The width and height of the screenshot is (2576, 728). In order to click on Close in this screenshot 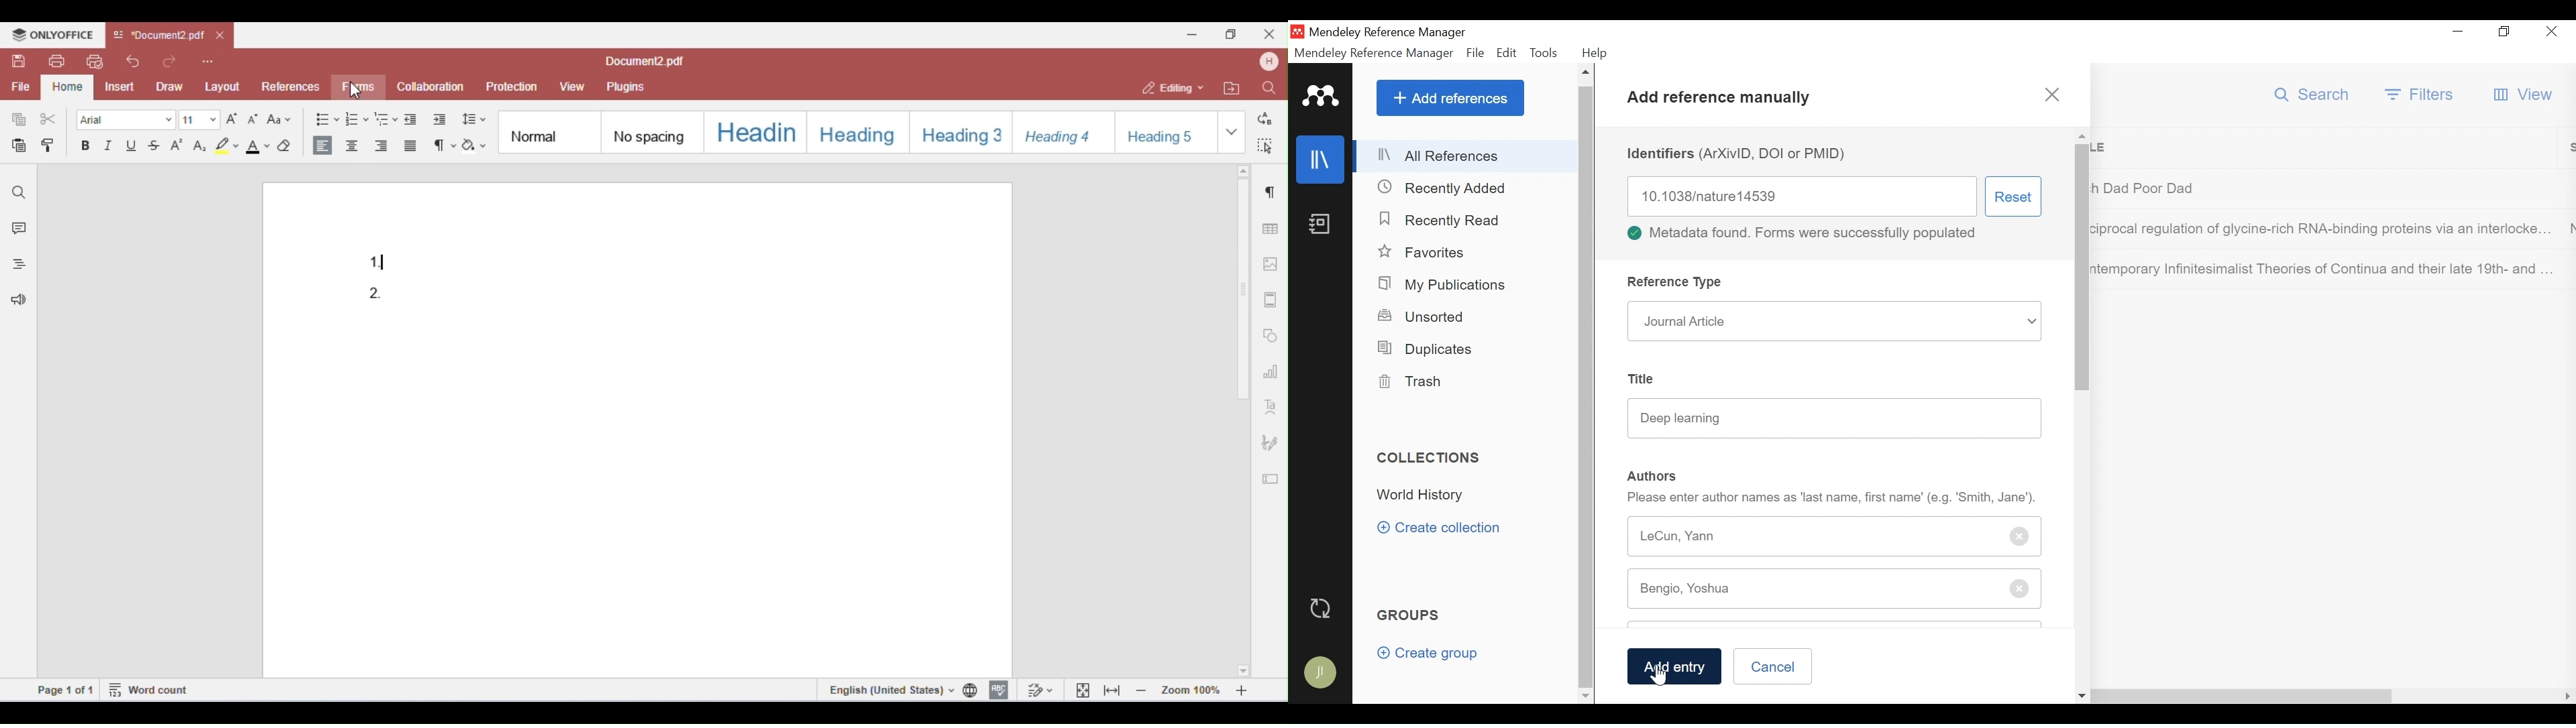, I will do `click(2553, 32)`.